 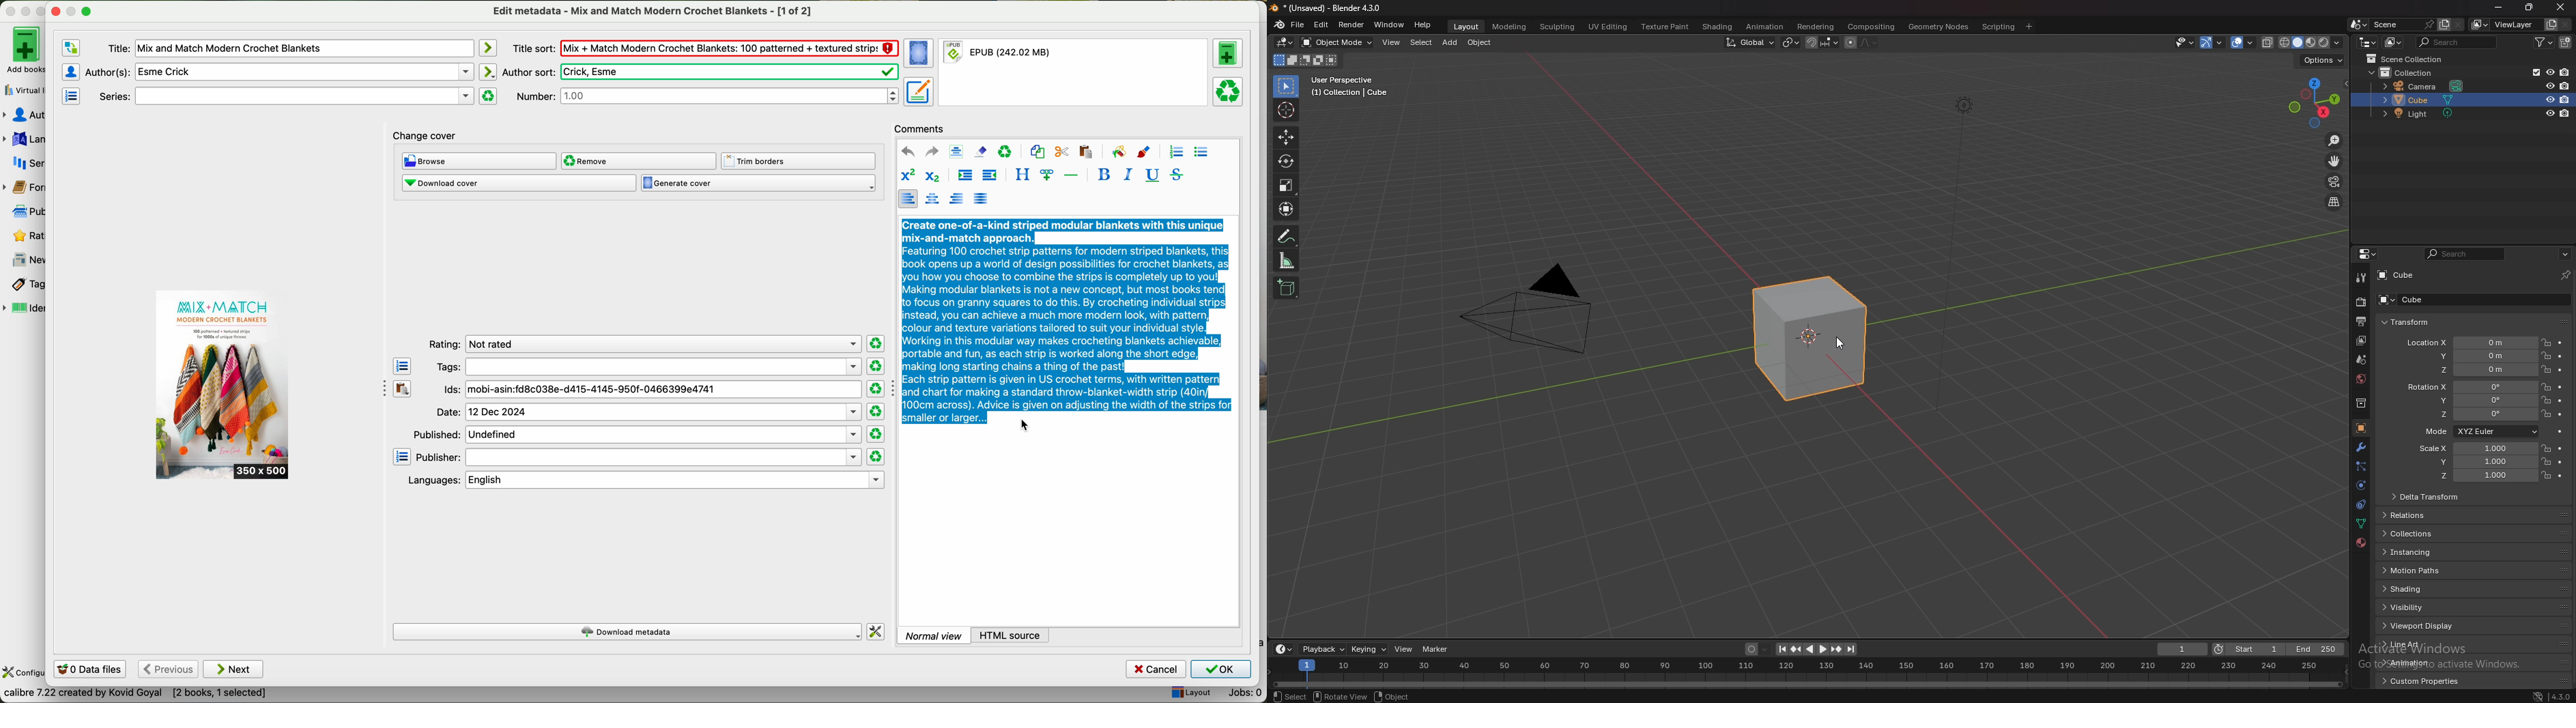 What do you see at coordinates (1241, 694) in the screenshot?
I see `Jobs: 0` at bounding box center [1241, 694].